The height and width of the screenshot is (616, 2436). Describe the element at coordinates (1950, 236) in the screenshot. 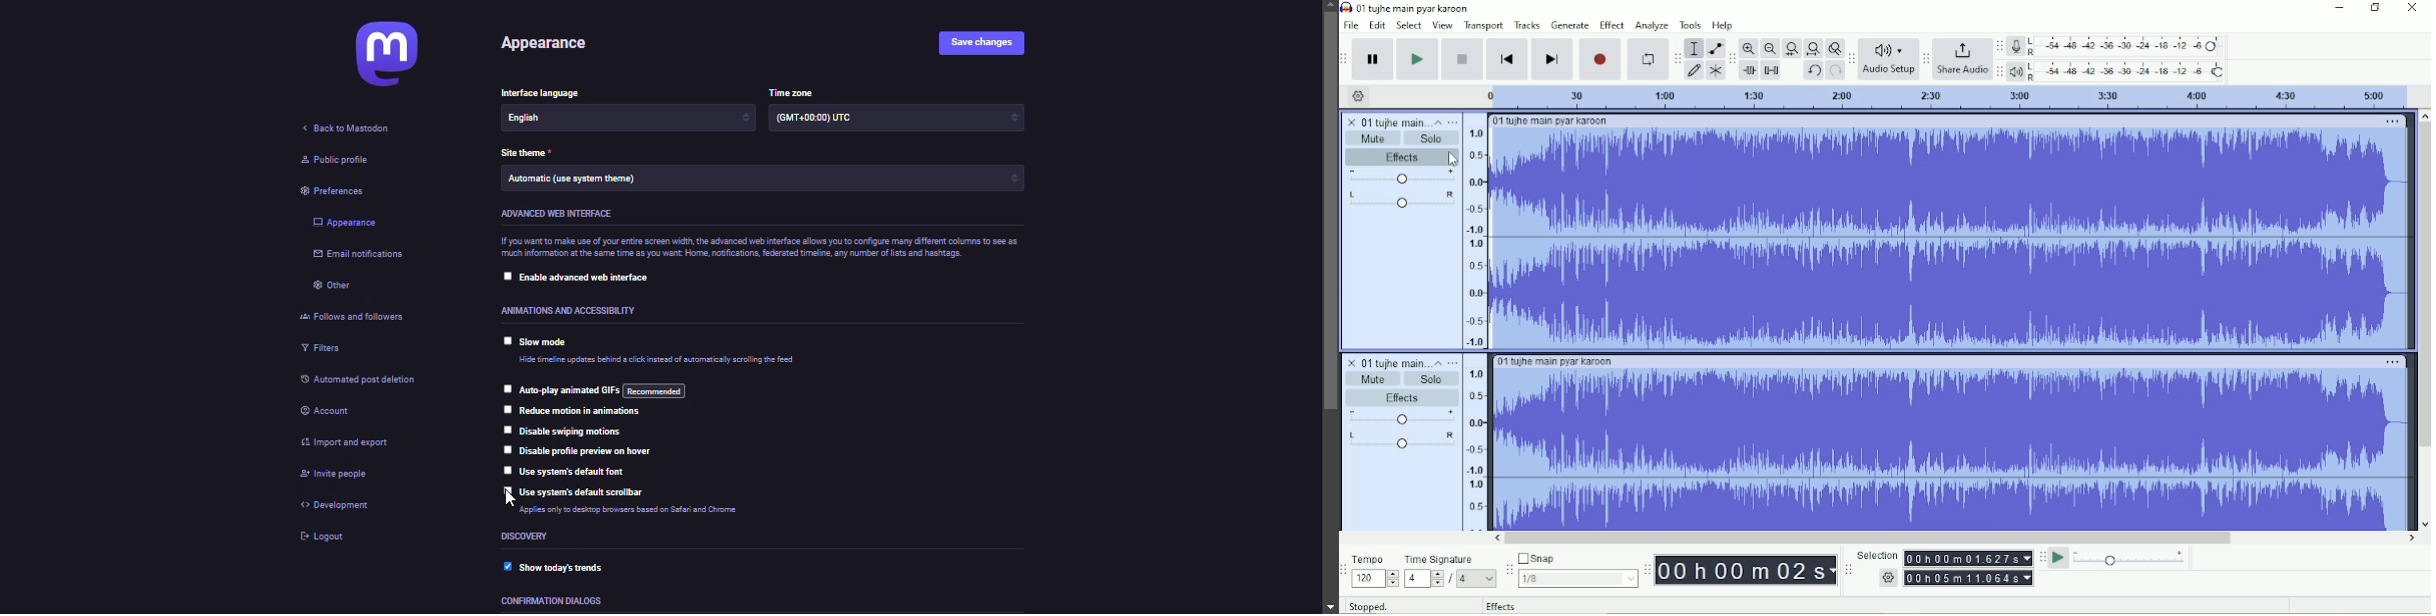

I see `Audio` at that location.